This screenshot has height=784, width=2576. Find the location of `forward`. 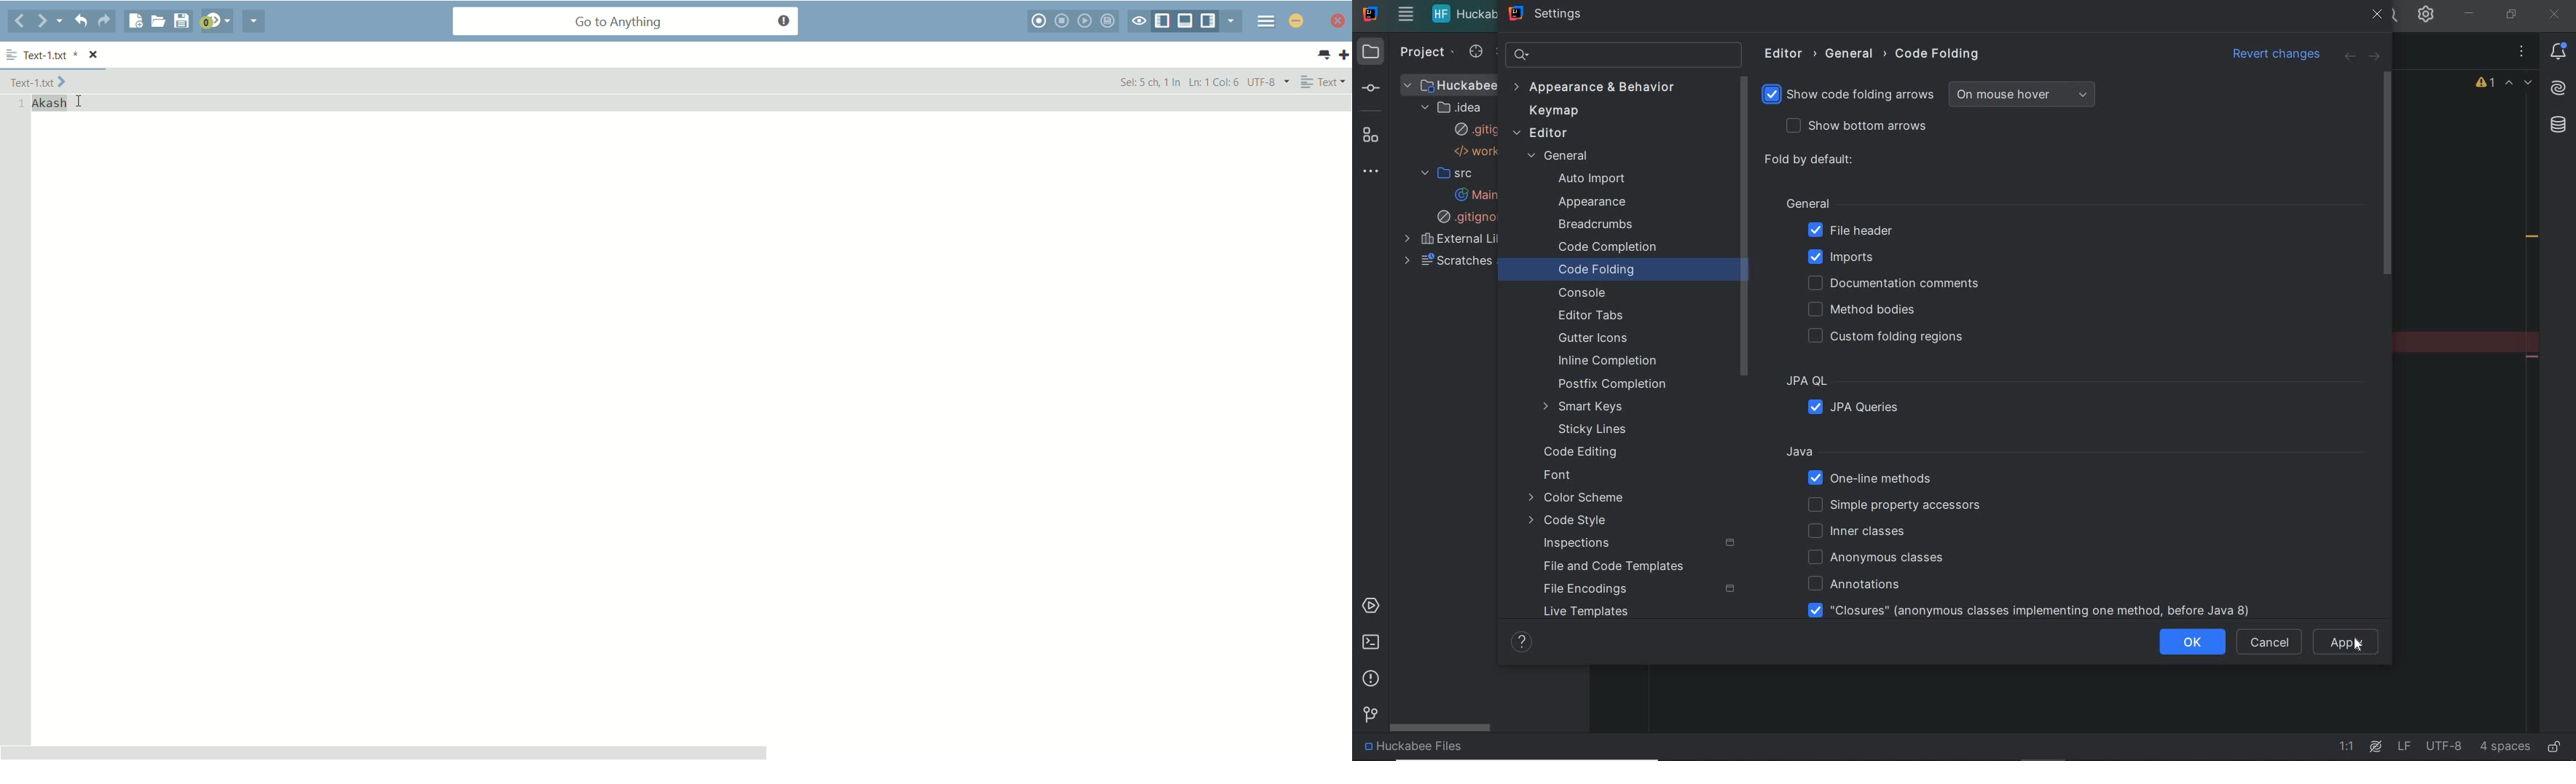

forward is located at coordinates (50, 21).